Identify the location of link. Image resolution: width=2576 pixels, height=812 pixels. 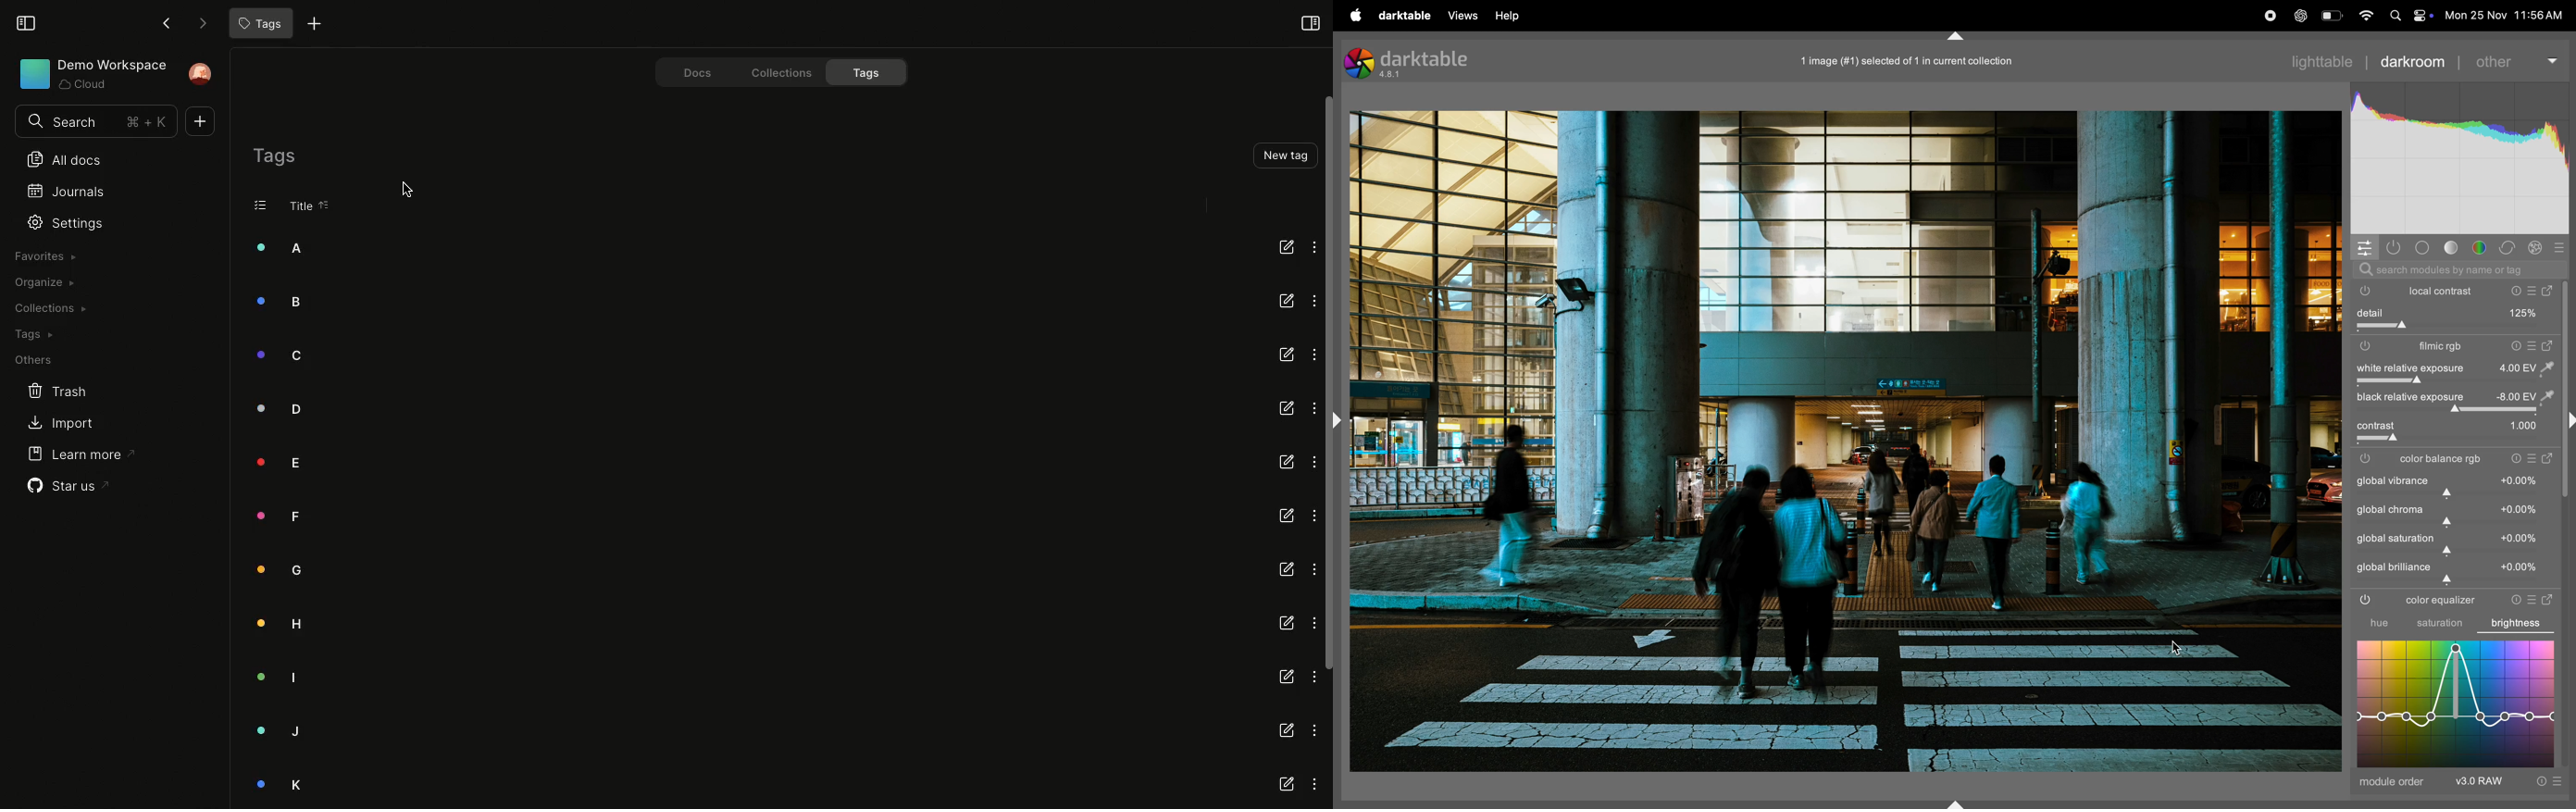
(1287, 786).